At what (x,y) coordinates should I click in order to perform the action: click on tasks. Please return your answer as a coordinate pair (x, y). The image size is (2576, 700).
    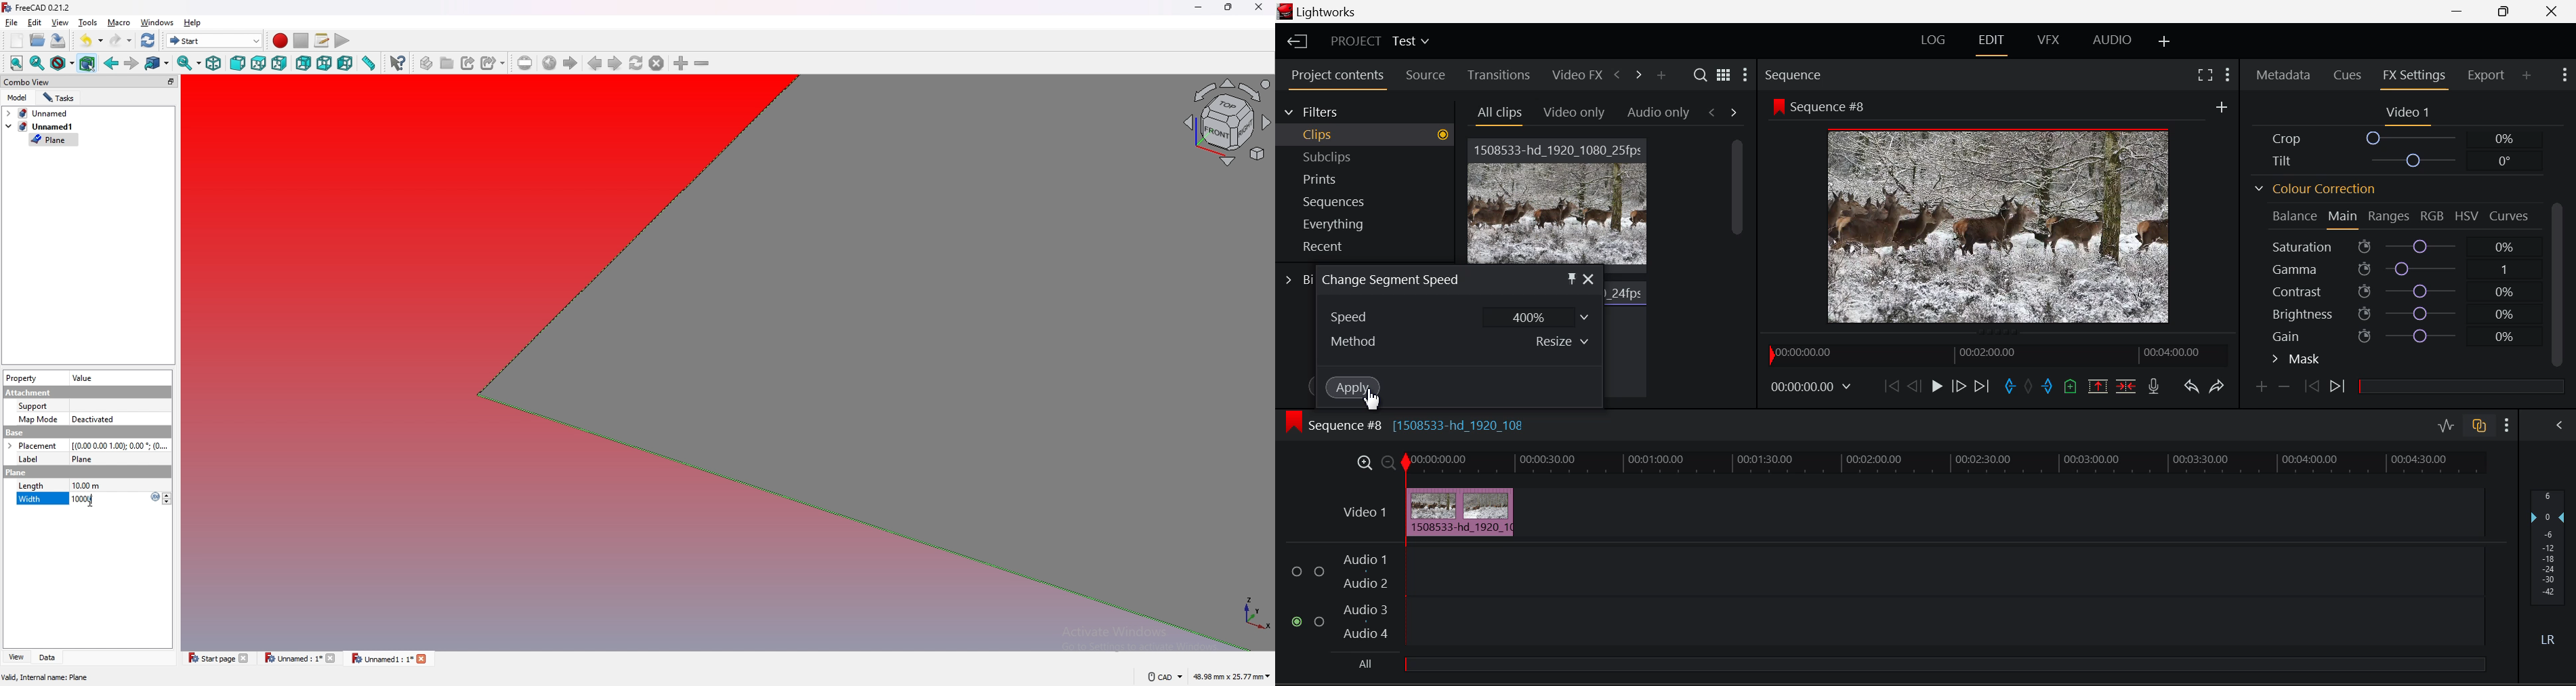
    Looking at the image, I should click on (59, 98).